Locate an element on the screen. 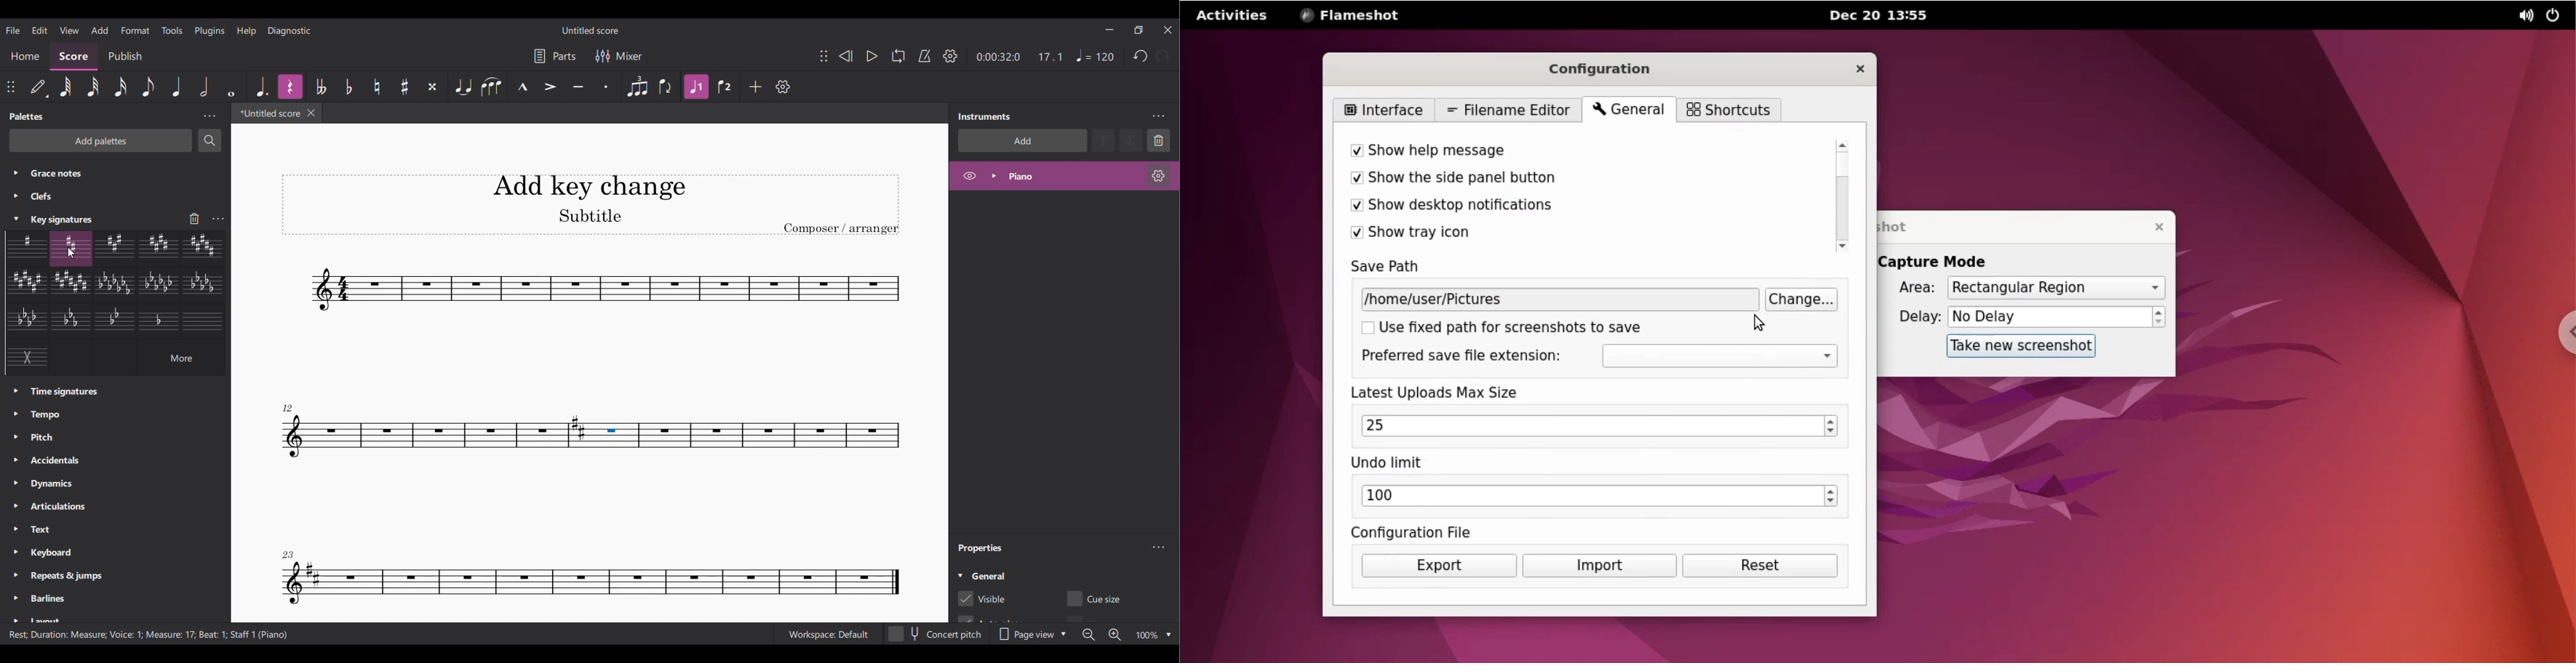 The width and height of the screenshot is (2576, 672). Highlighted due to current selection is located at coordinates (1064, 176).